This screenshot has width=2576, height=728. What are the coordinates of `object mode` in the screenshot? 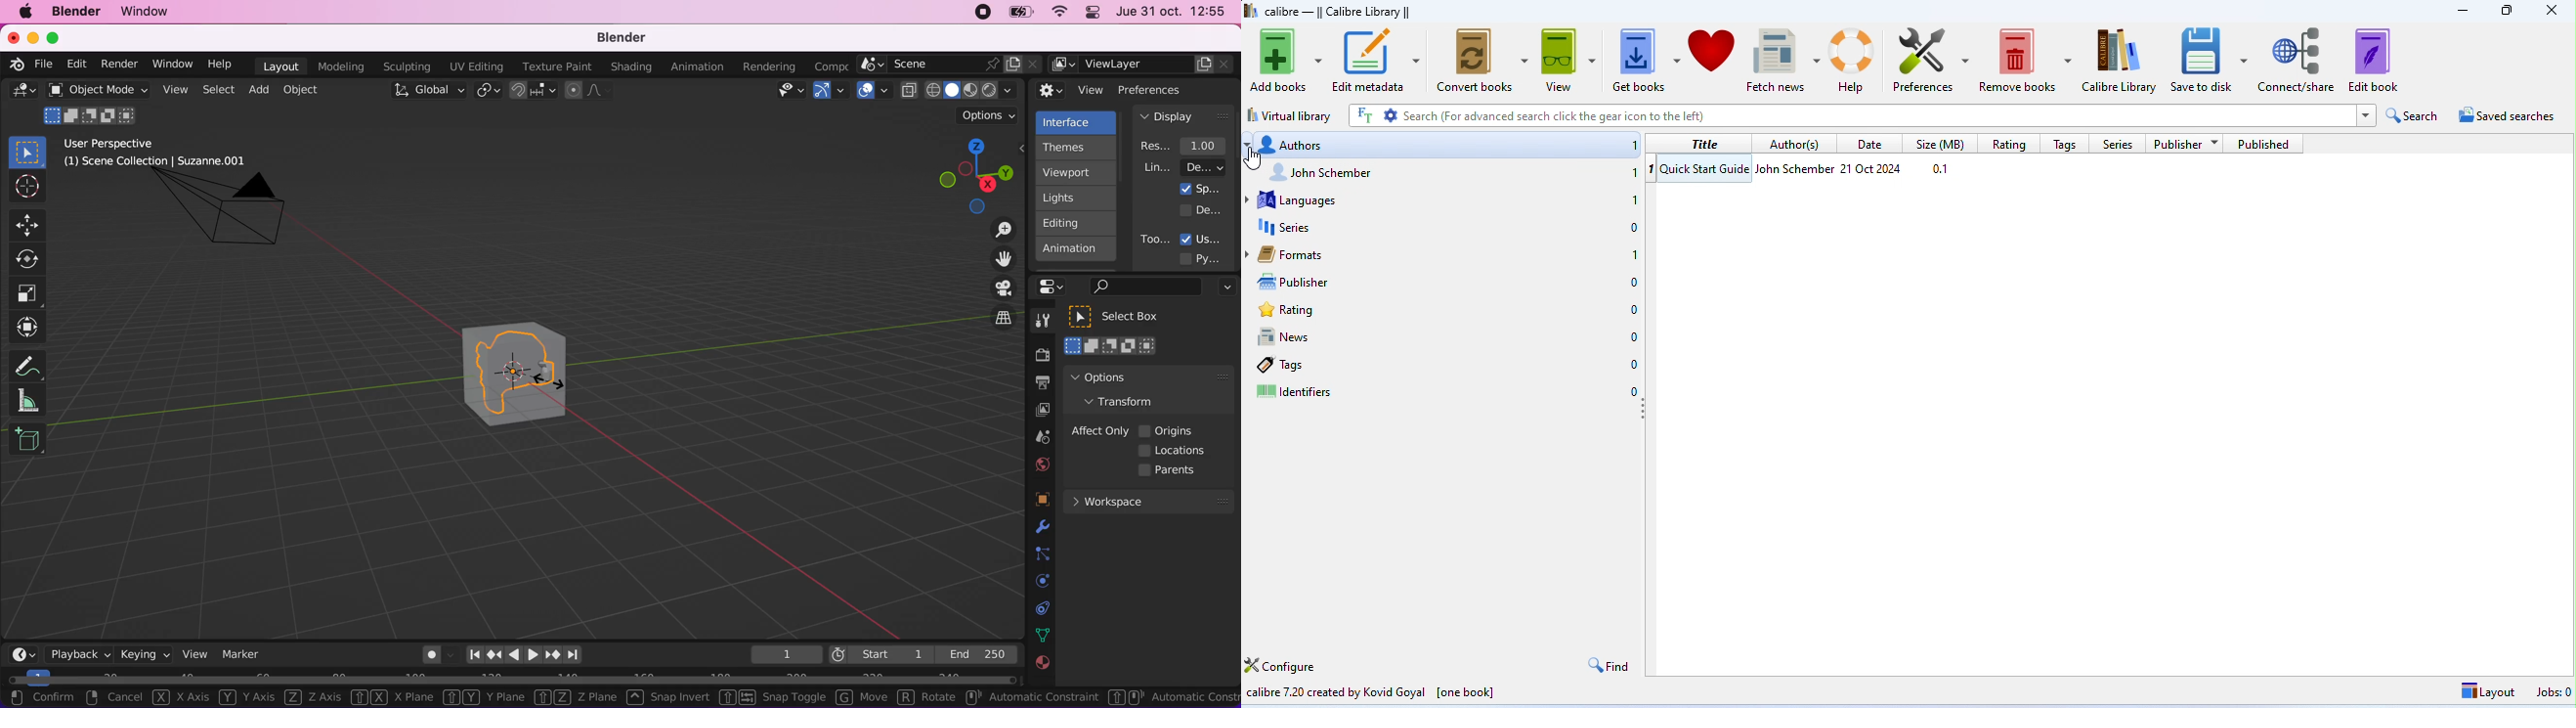 It's located at (95, 89).